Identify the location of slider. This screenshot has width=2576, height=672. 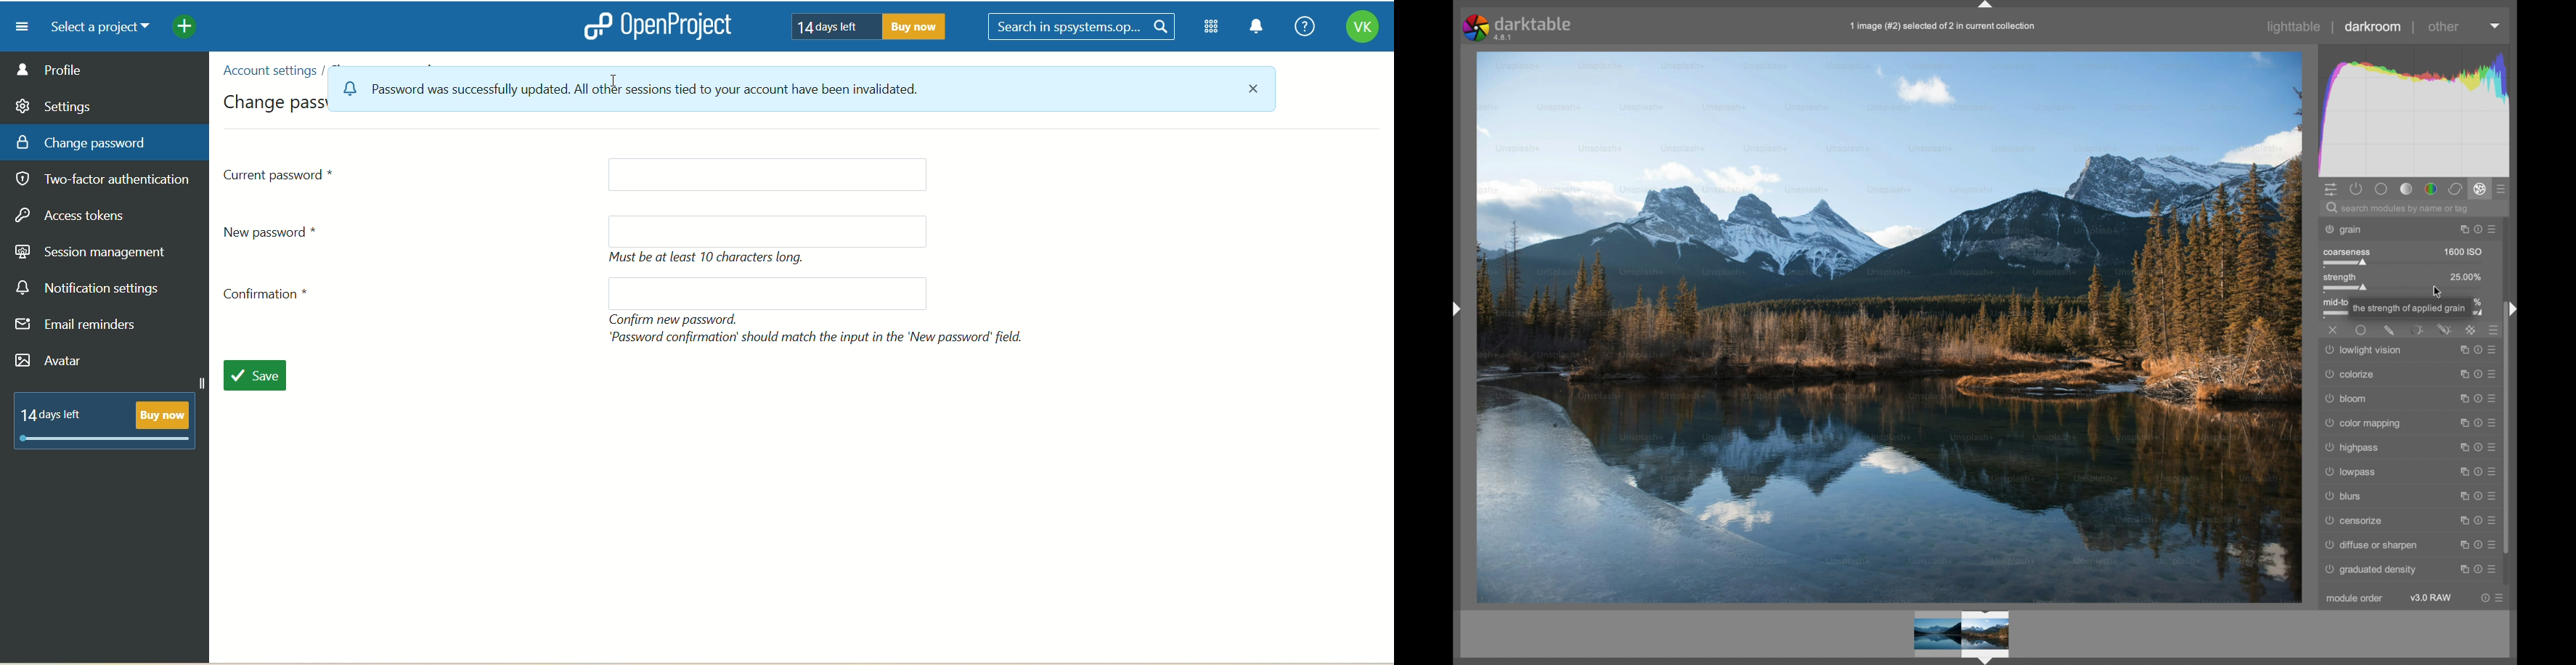
(2347, 289).